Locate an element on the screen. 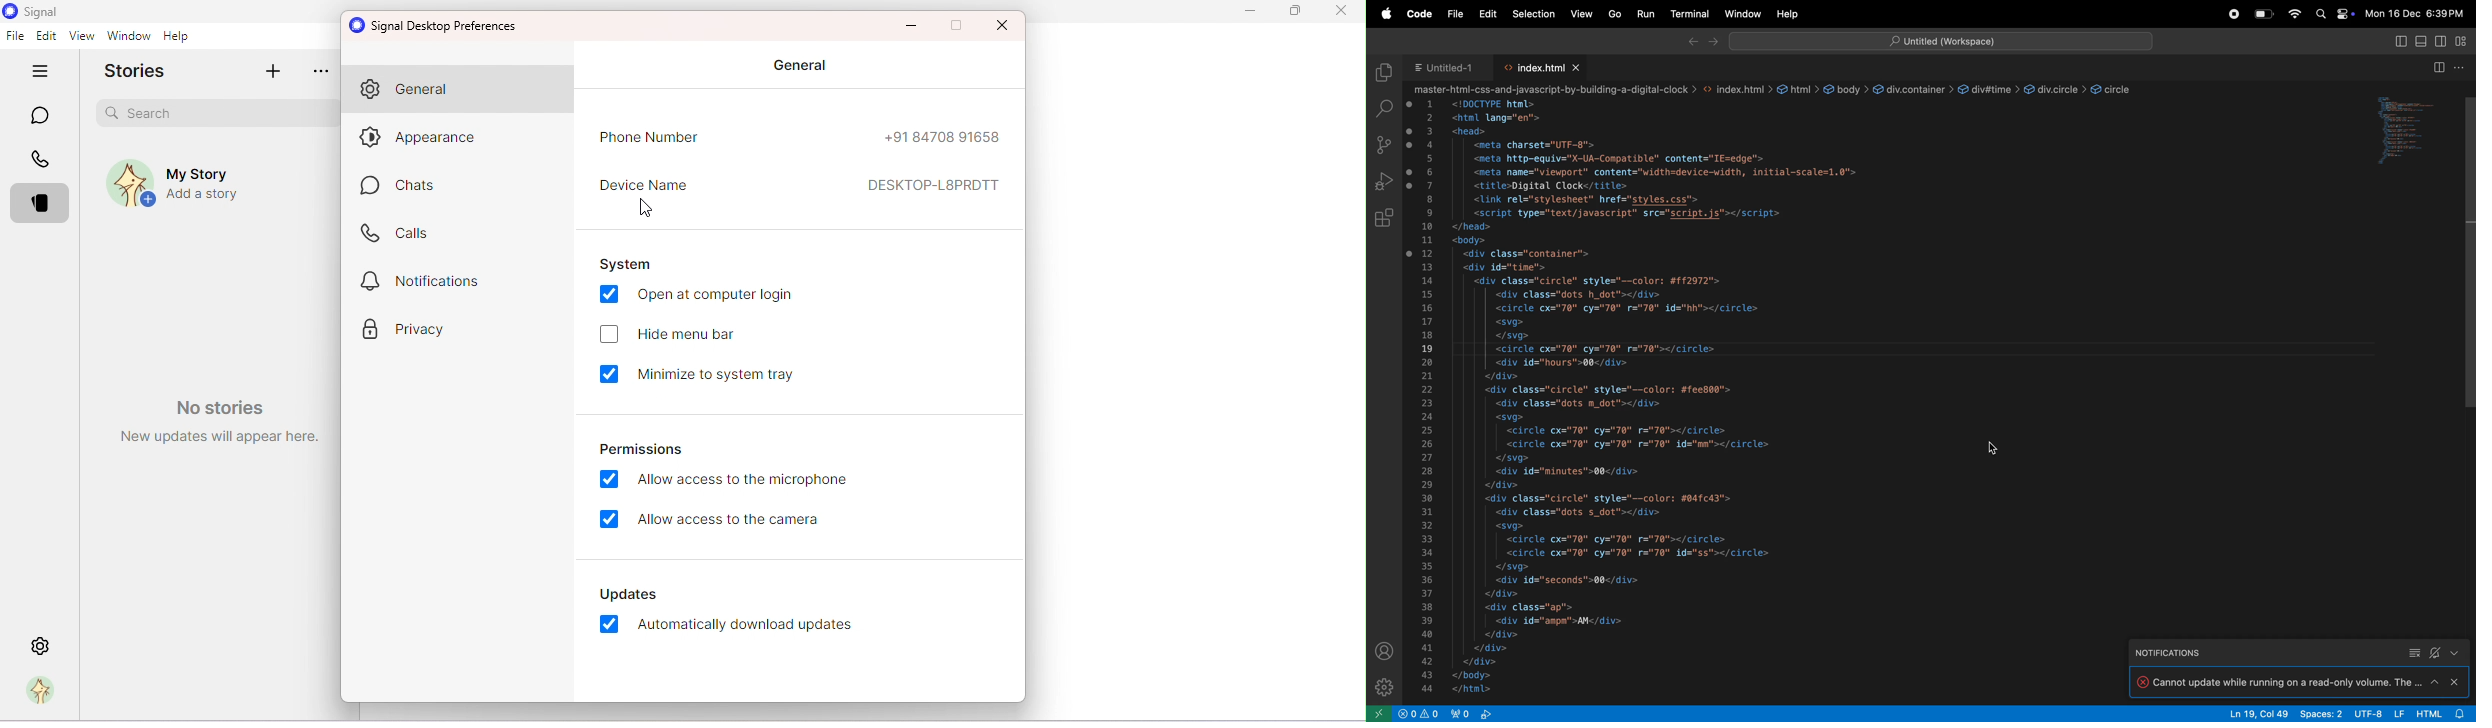 The image size is (2492, 728). General is located at coordinates (800, 66).